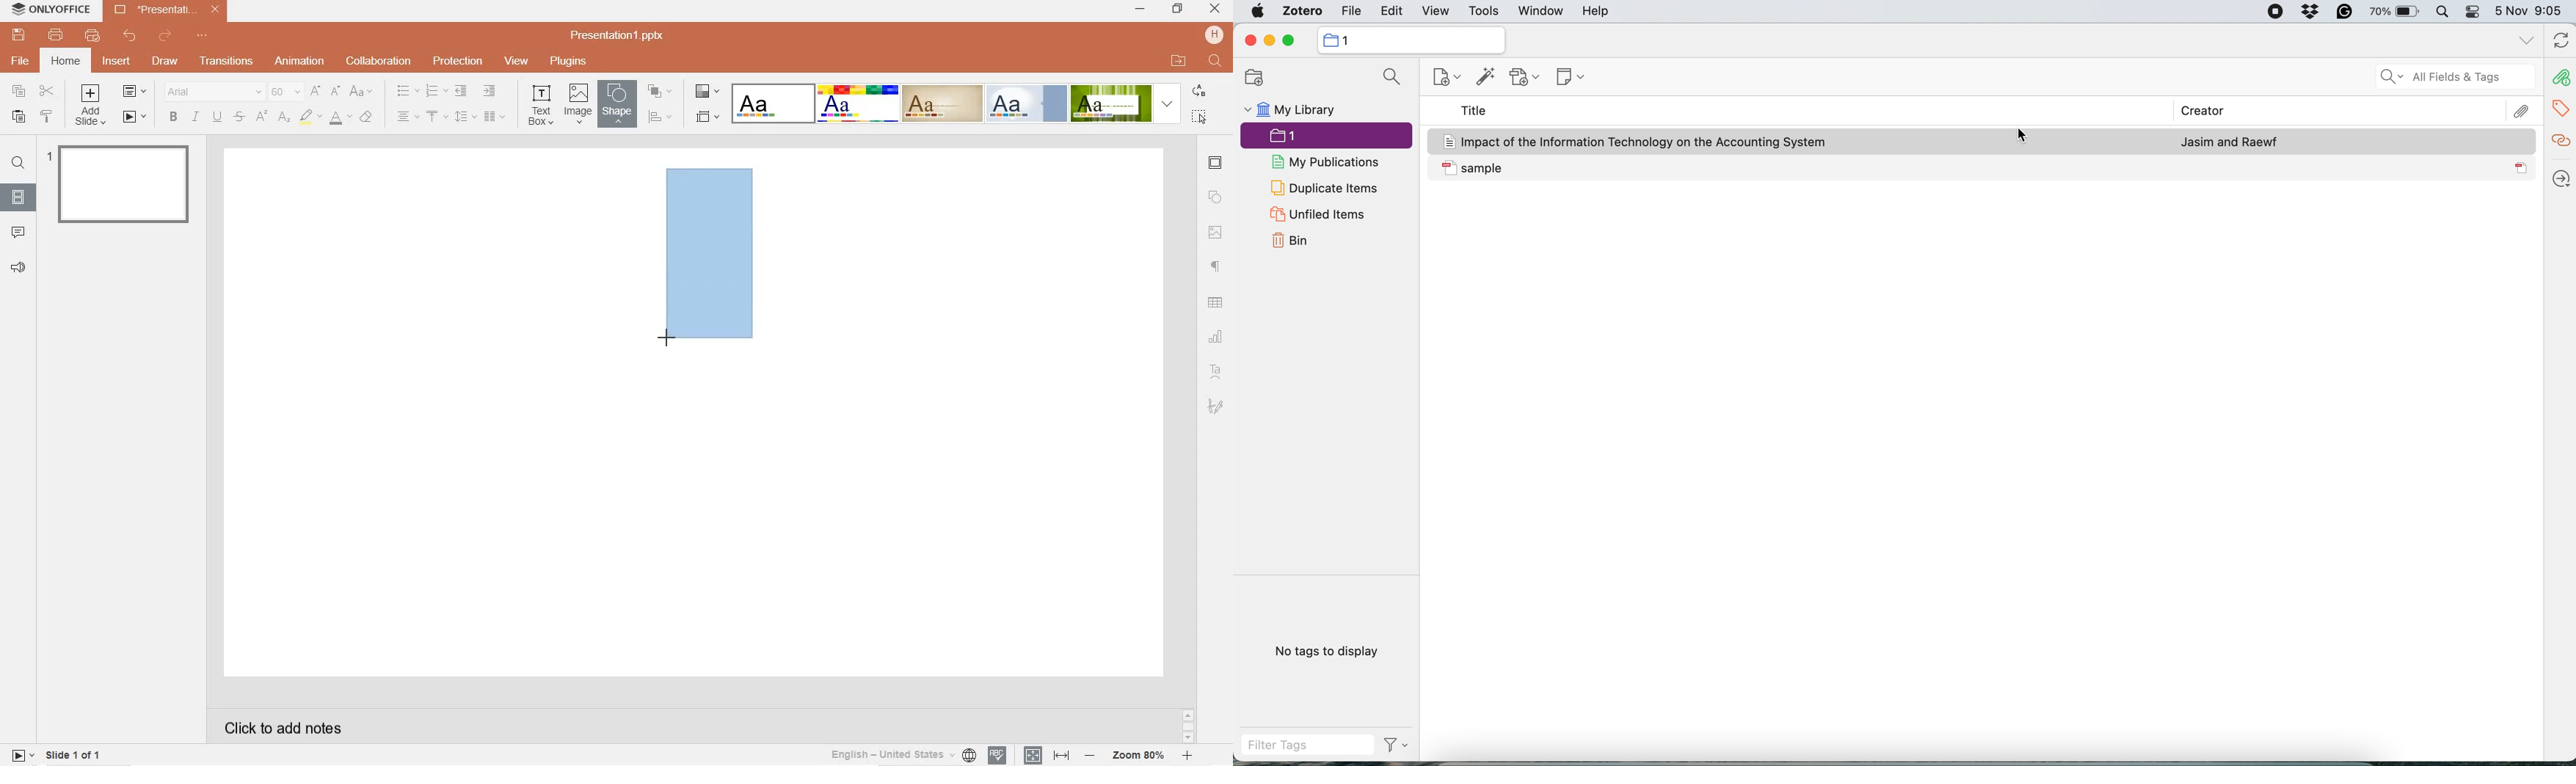 The width and height of the screenshot is (2576, 784). Describe the element at coordinates (1250, 78) in the screenshot. I see `new collection` at that location.